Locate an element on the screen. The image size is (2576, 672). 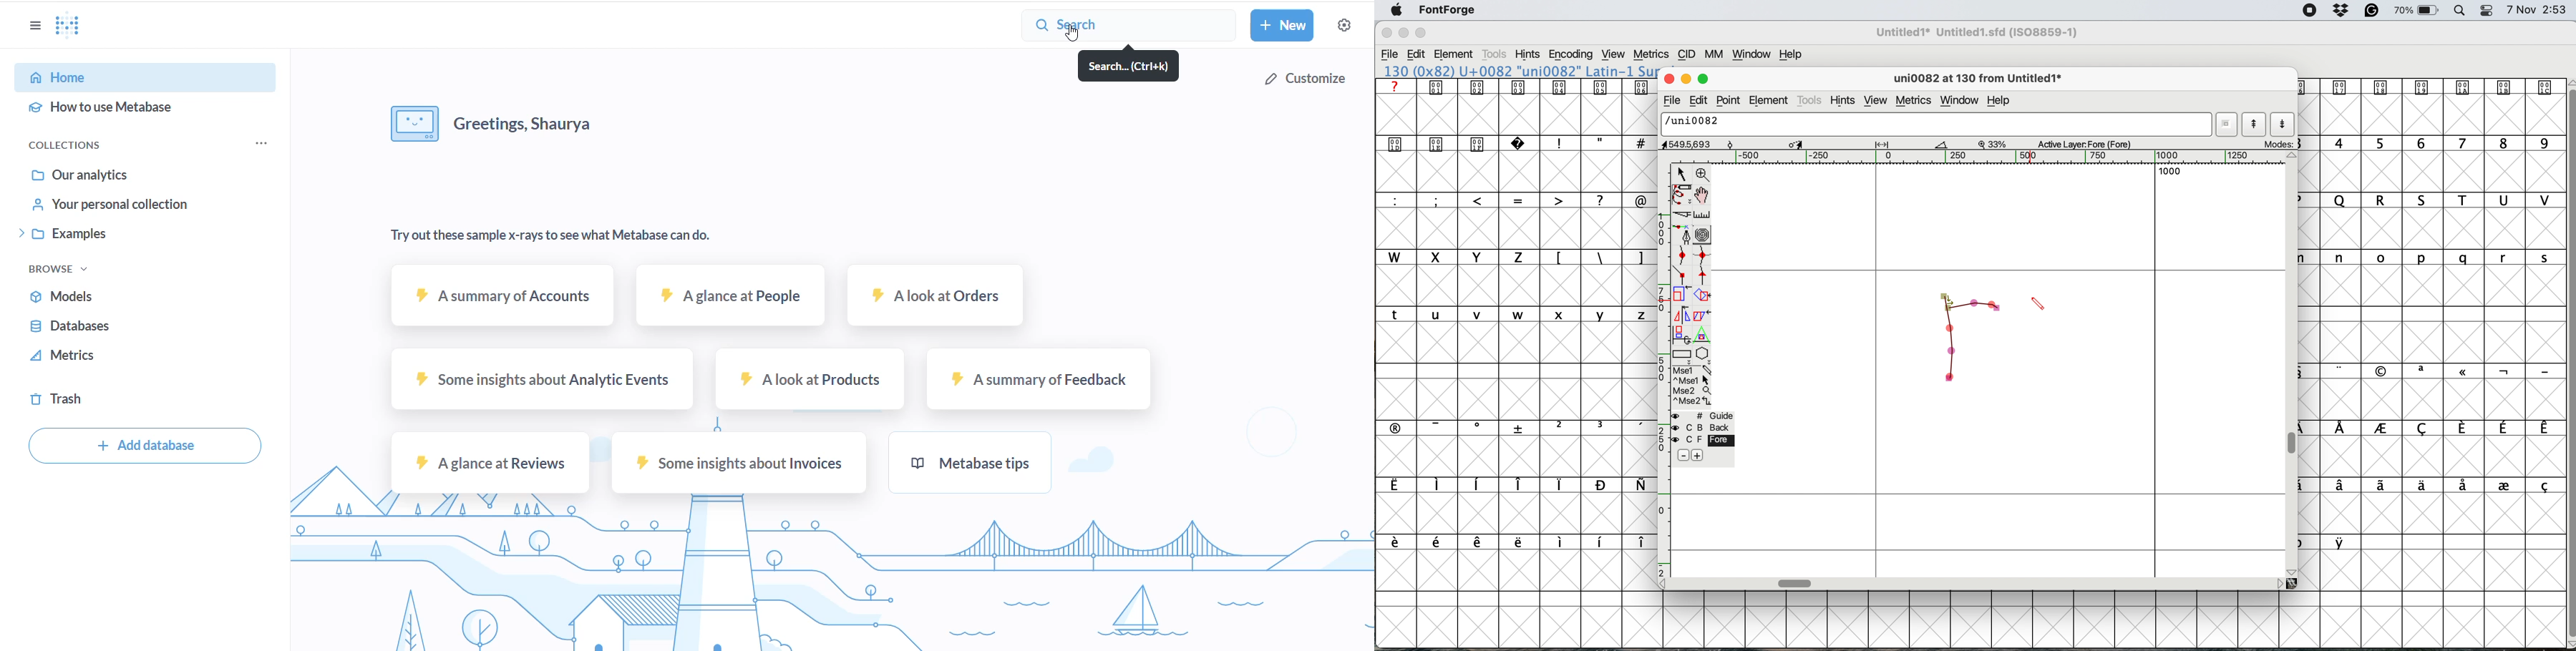
home is located at coordinates (134, 75).